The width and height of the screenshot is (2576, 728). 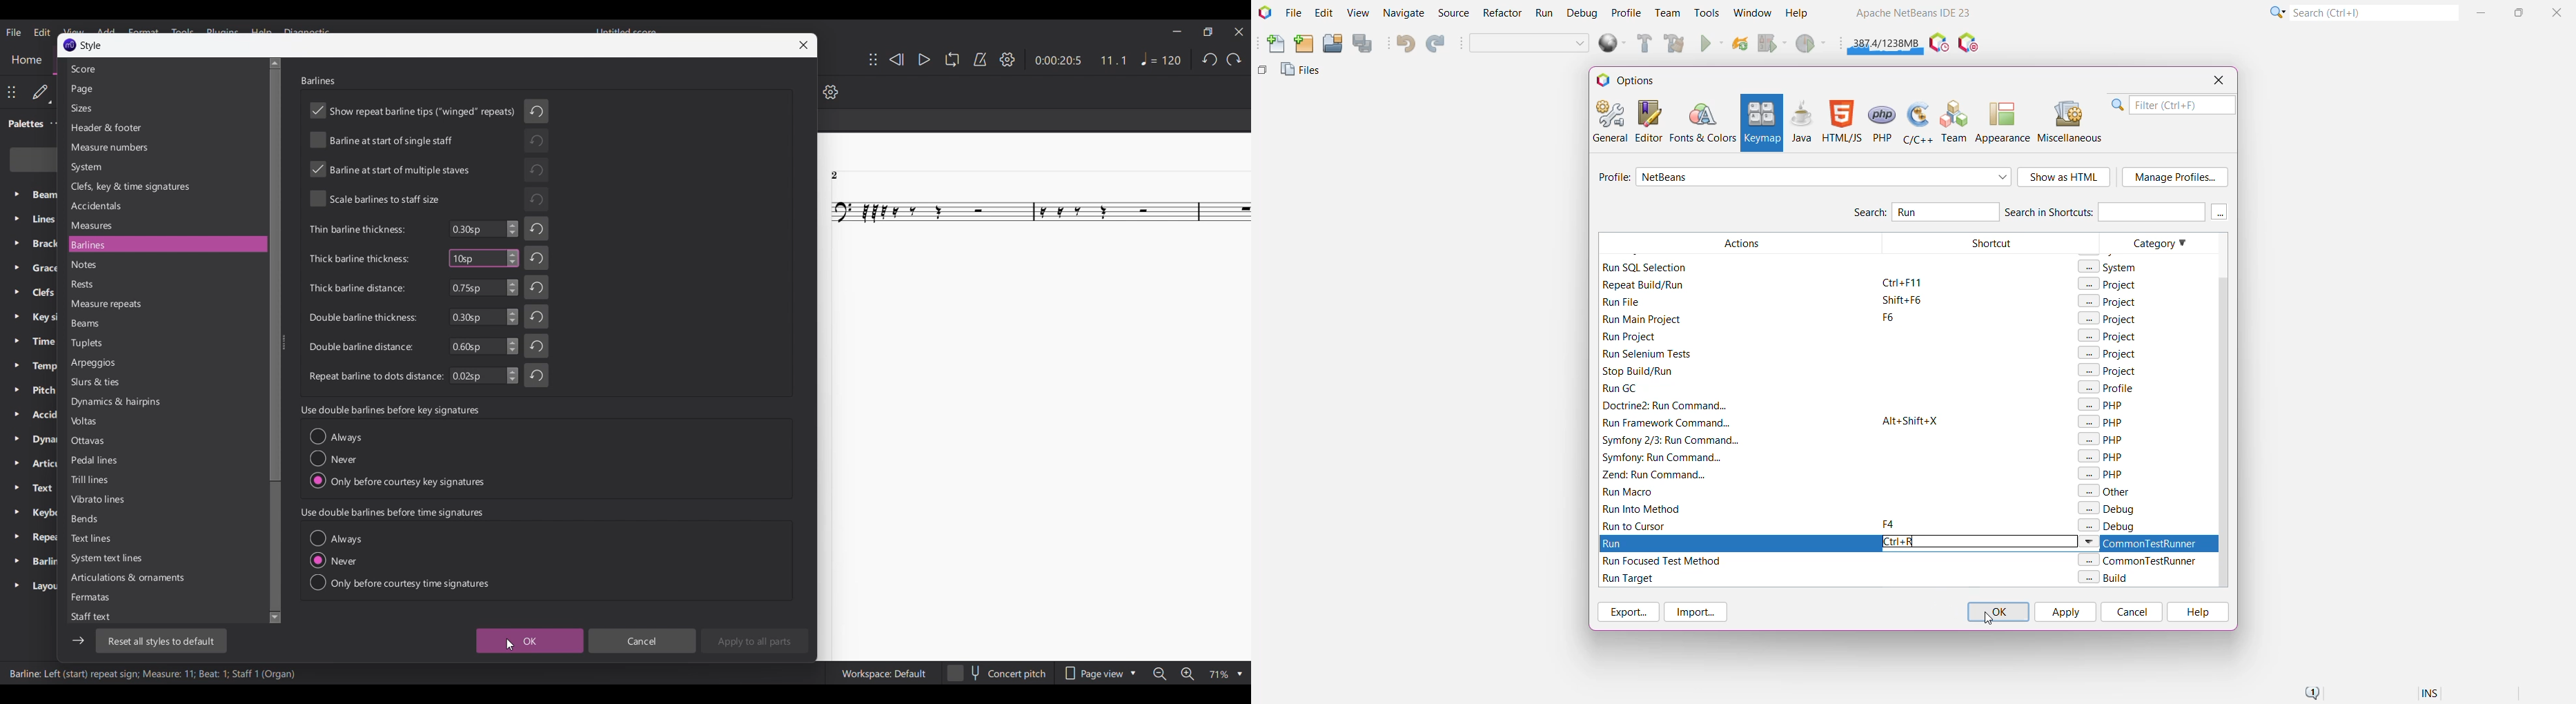 I want to click on Open Project, so click(x=1332, y=44).